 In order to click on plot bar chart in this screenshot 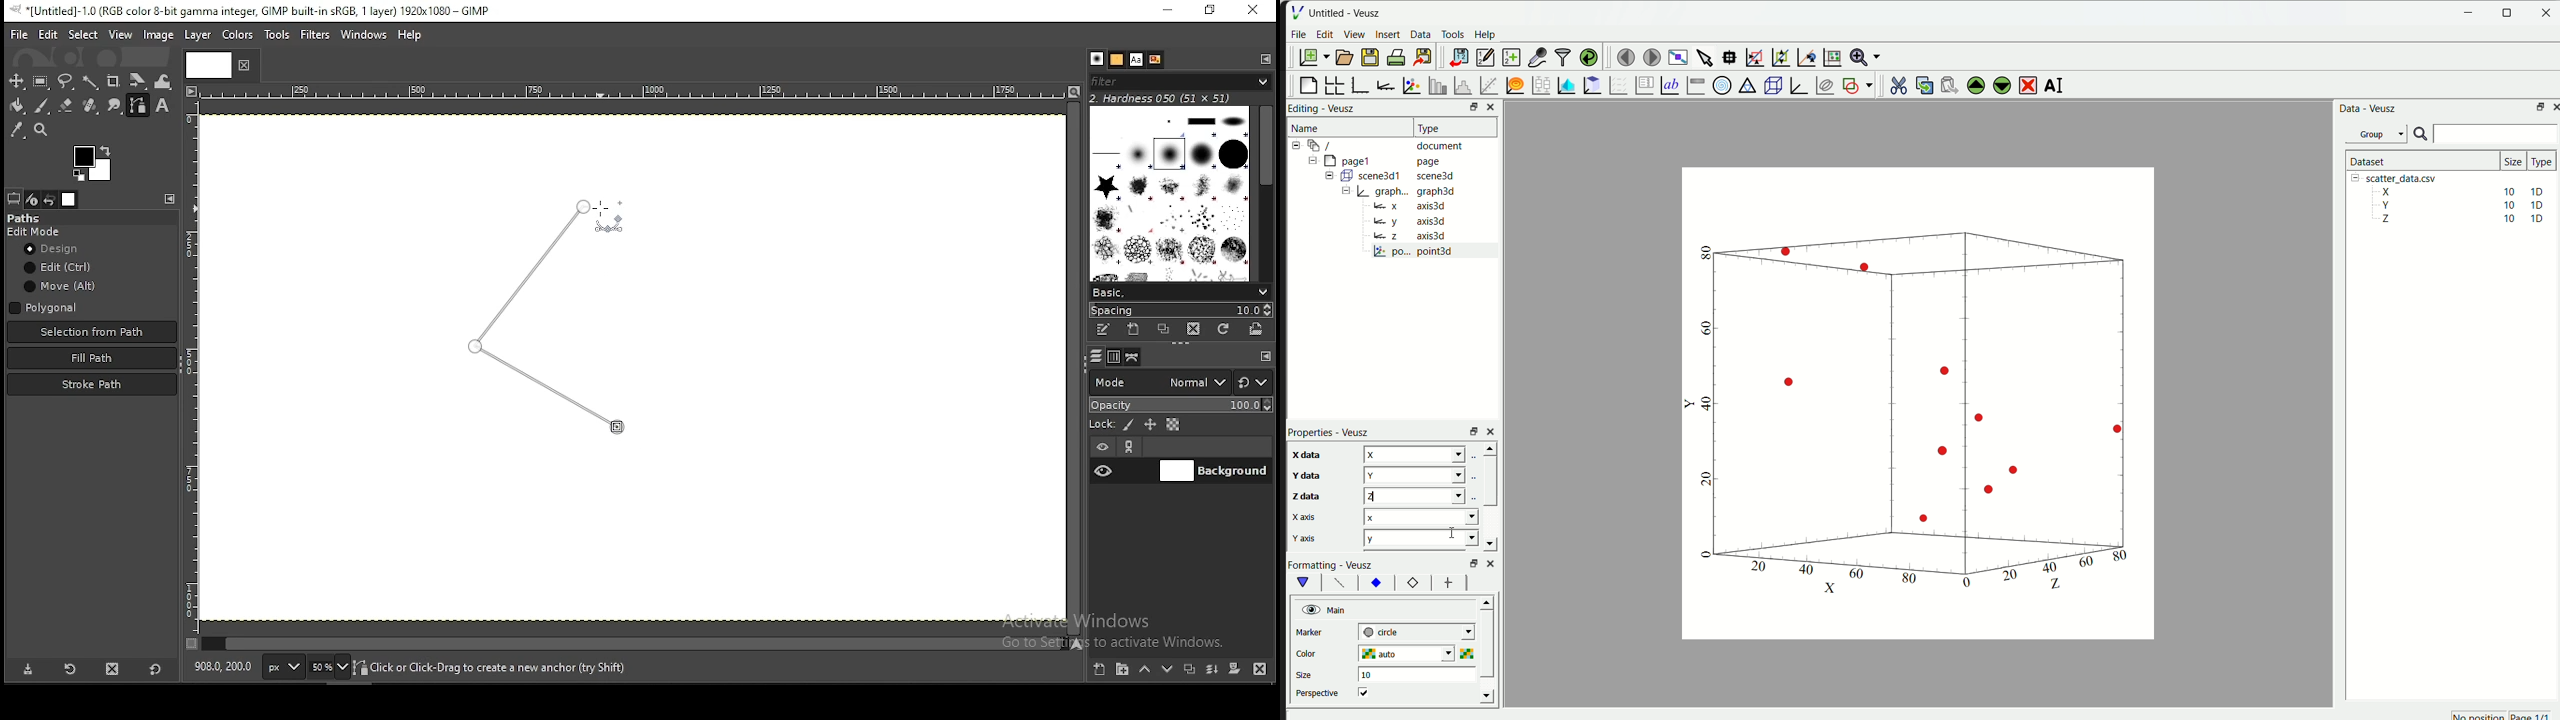, I will do `click(1433, 85)`.